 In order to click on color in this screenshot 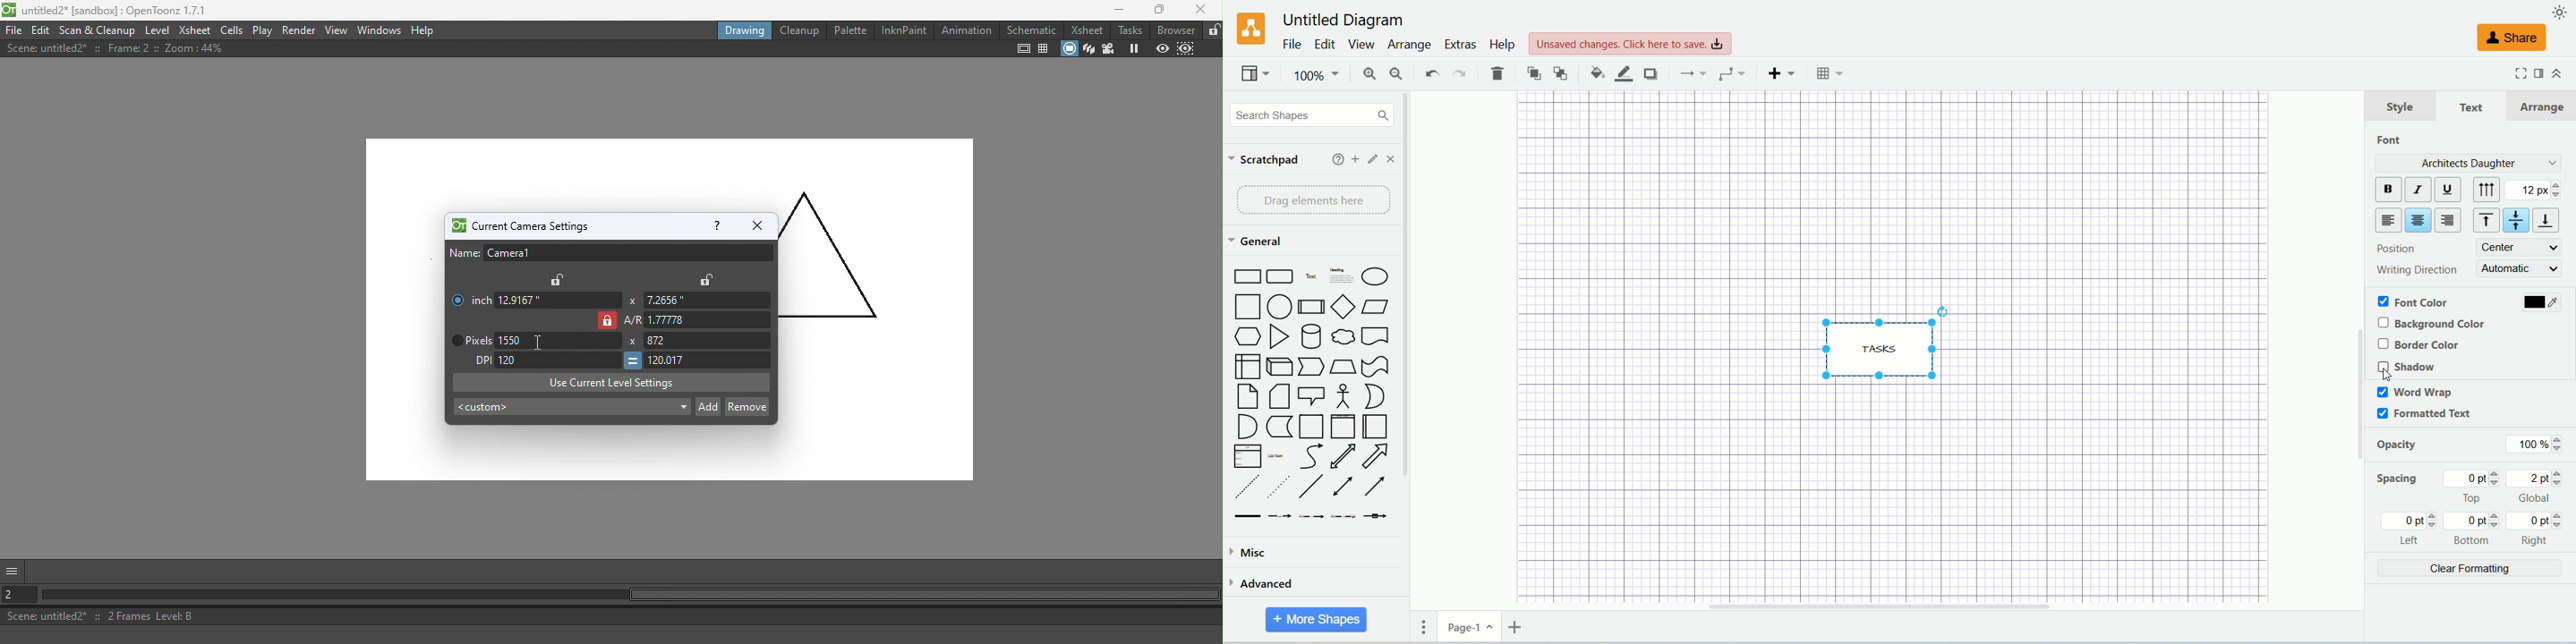, I will do `click(2540, 302)`.